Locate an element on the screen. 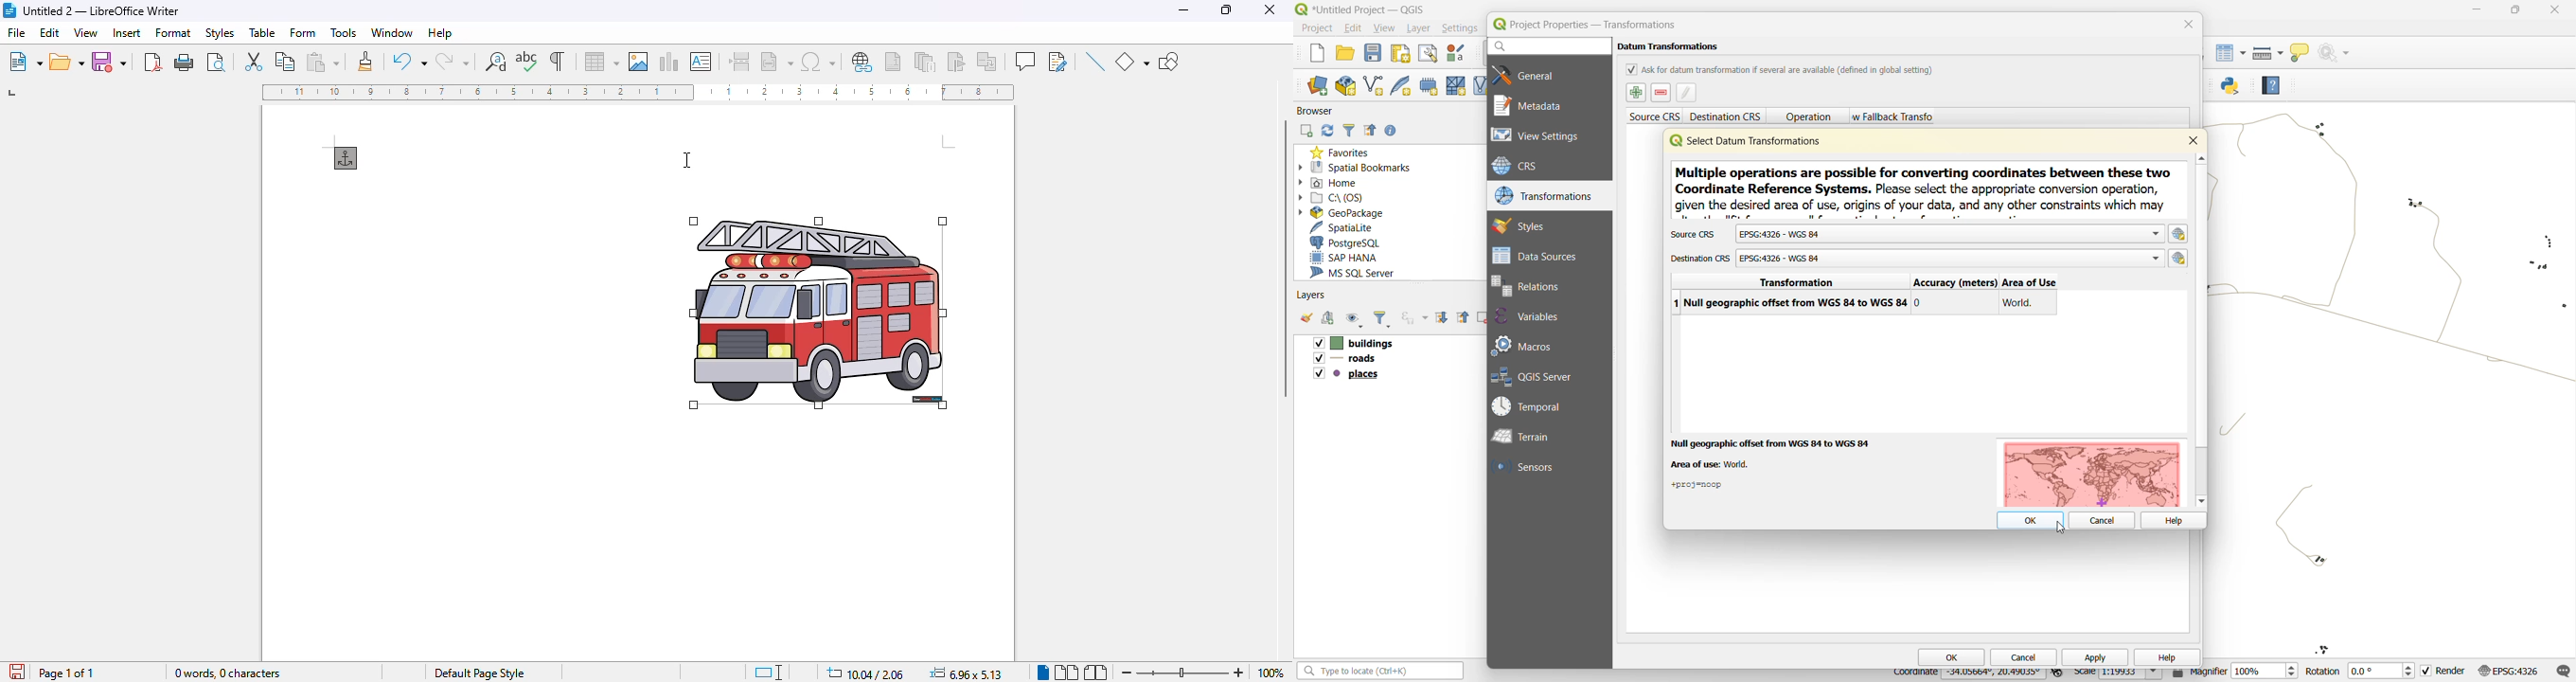 Image resolution: width=2576 pixels, height=700 pixels. zoom in is located at coordinates (1239, 673).